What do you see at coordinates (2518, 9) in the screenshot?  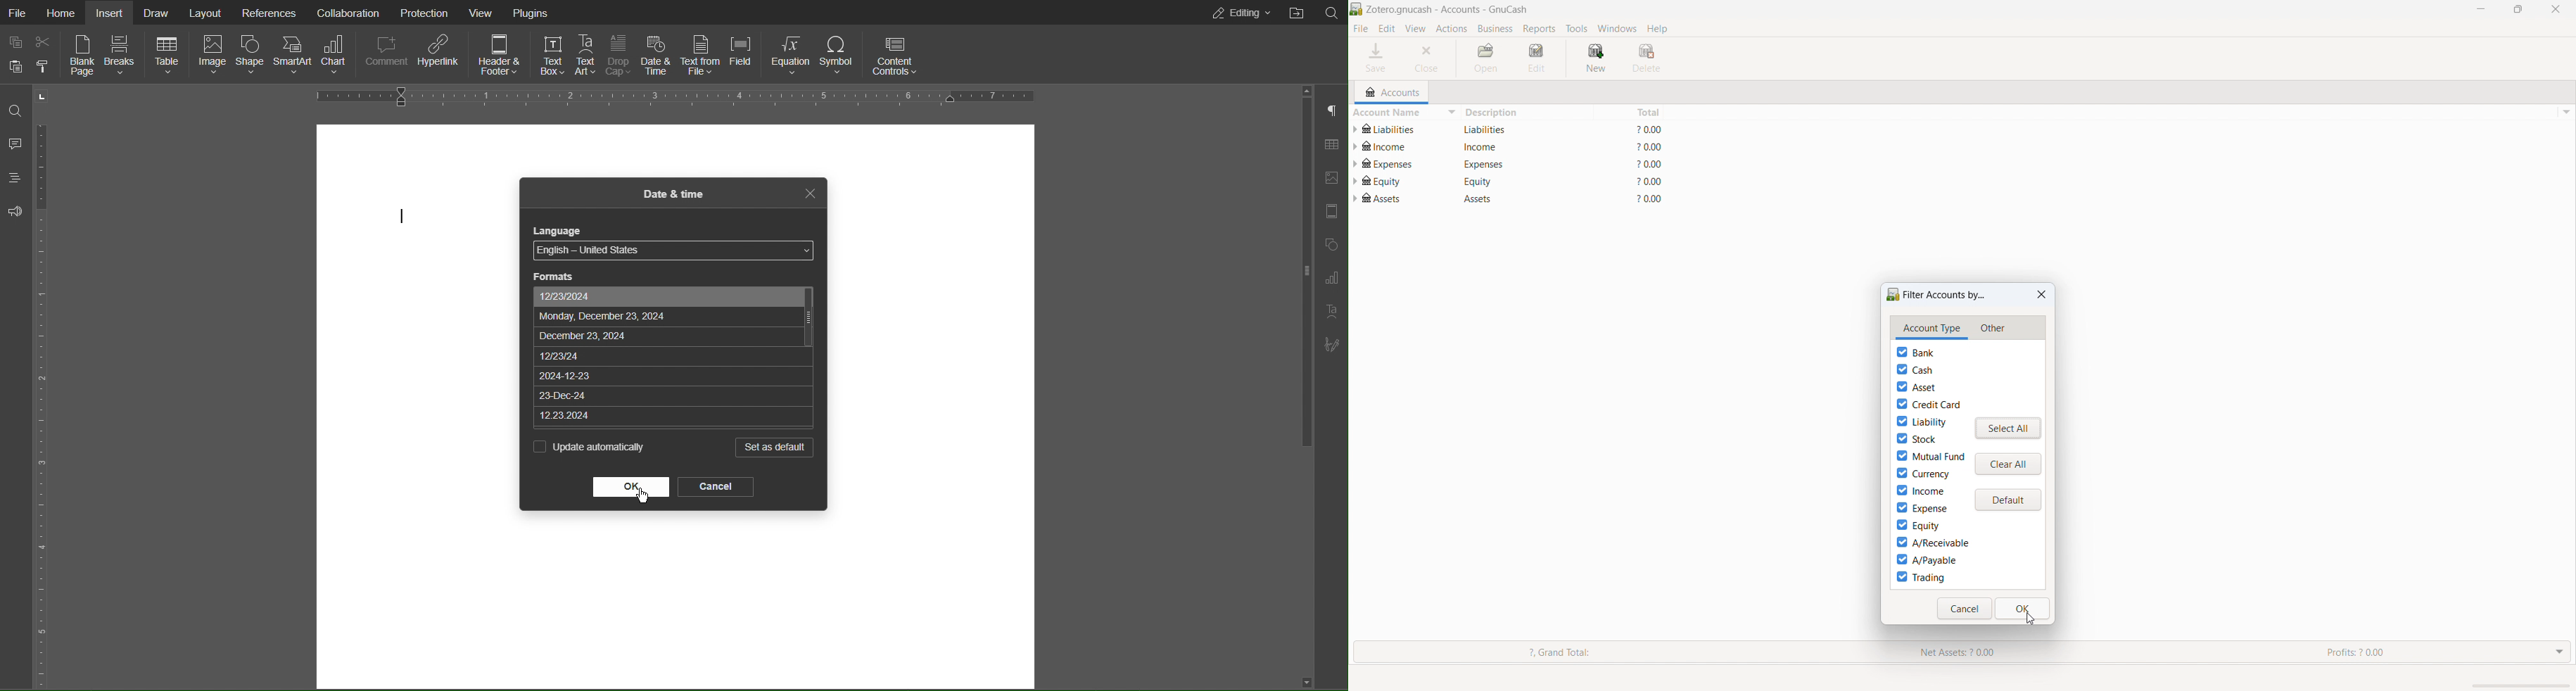 I see `maximize` at bounding box center [2518, 9].